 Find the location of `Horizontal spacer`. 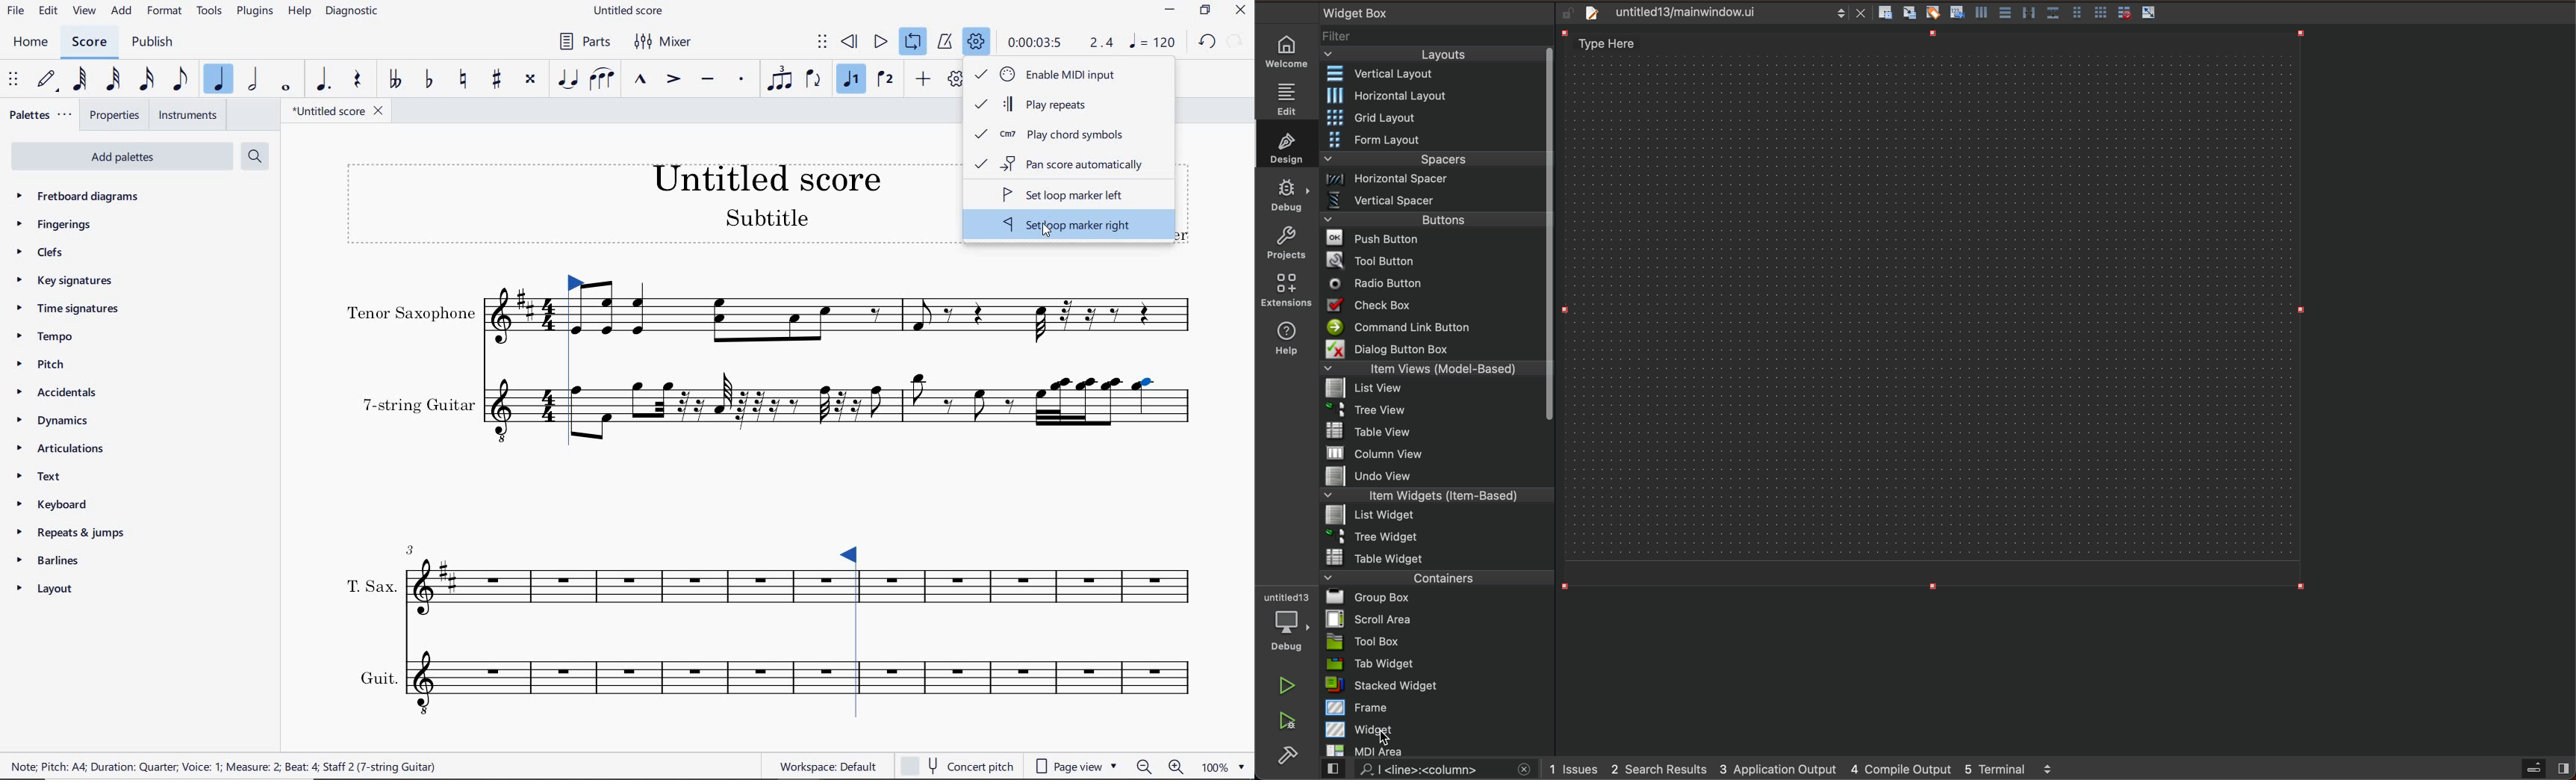

Horizontal spacer is located at coordinates (1433, 180).